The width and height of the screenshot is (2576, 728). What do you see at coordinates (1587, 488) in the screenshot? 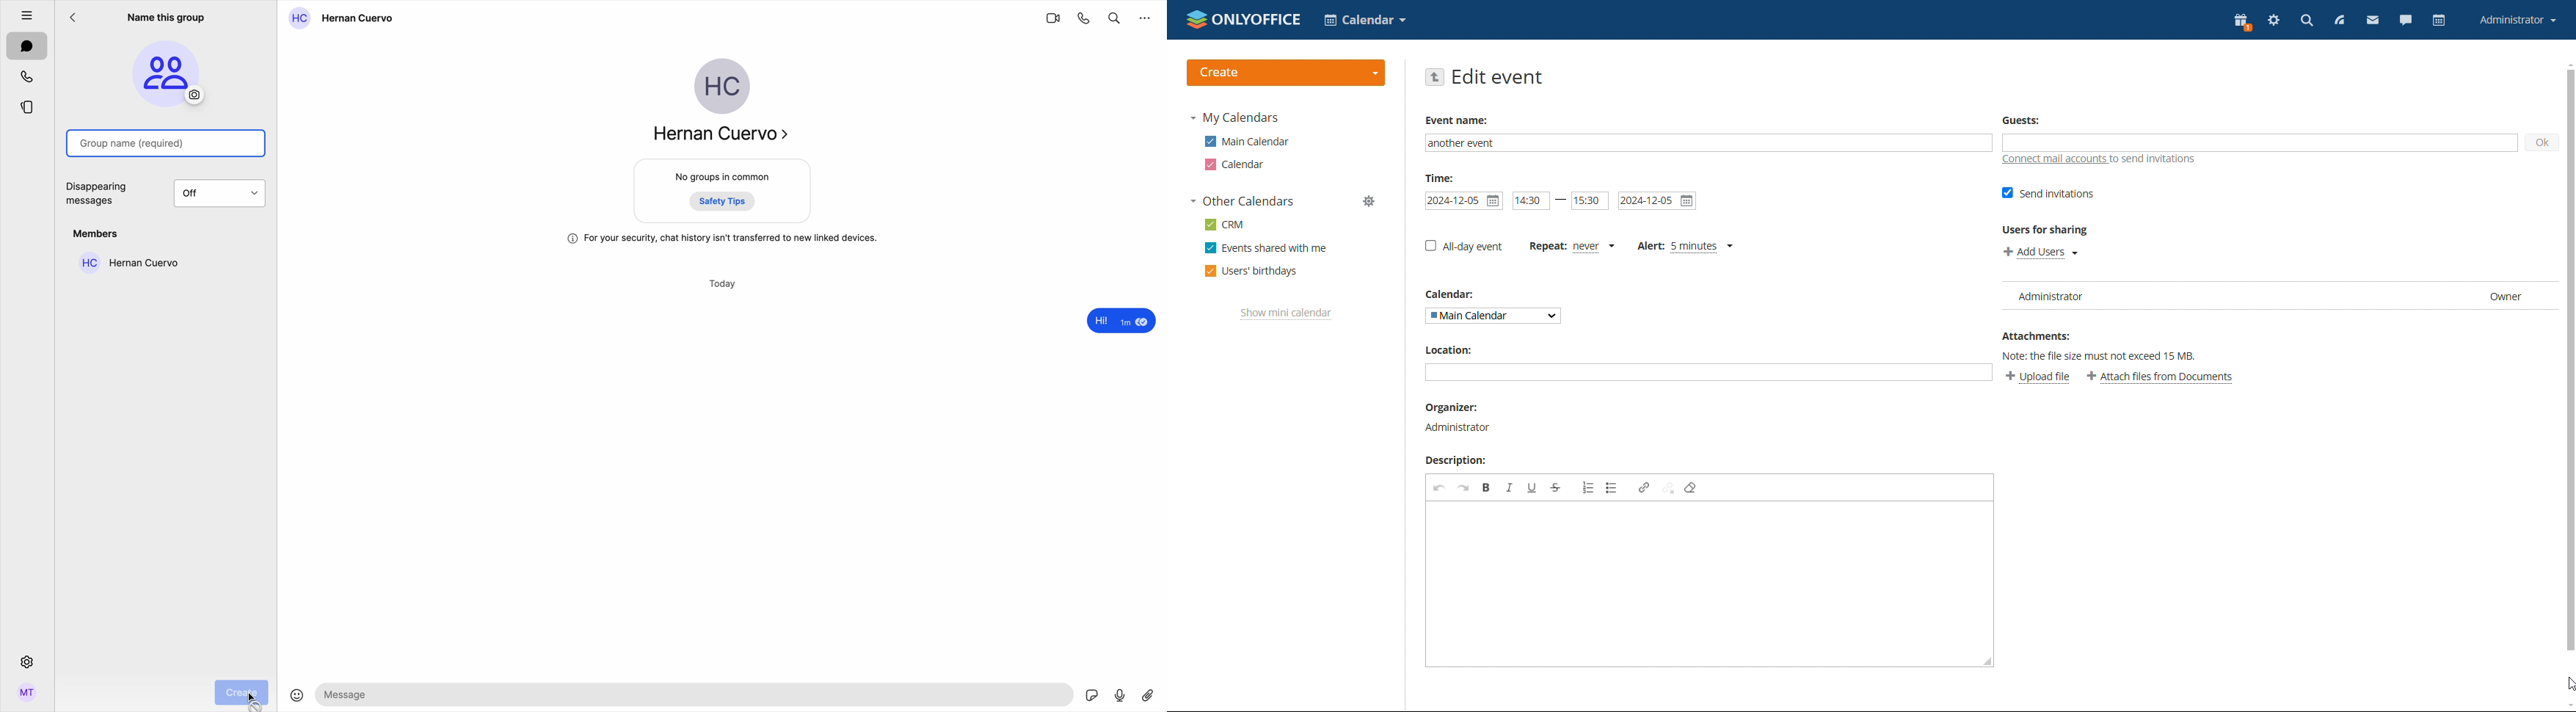
I see `insert/remove numbered list` at bounding box center [1587, 488].